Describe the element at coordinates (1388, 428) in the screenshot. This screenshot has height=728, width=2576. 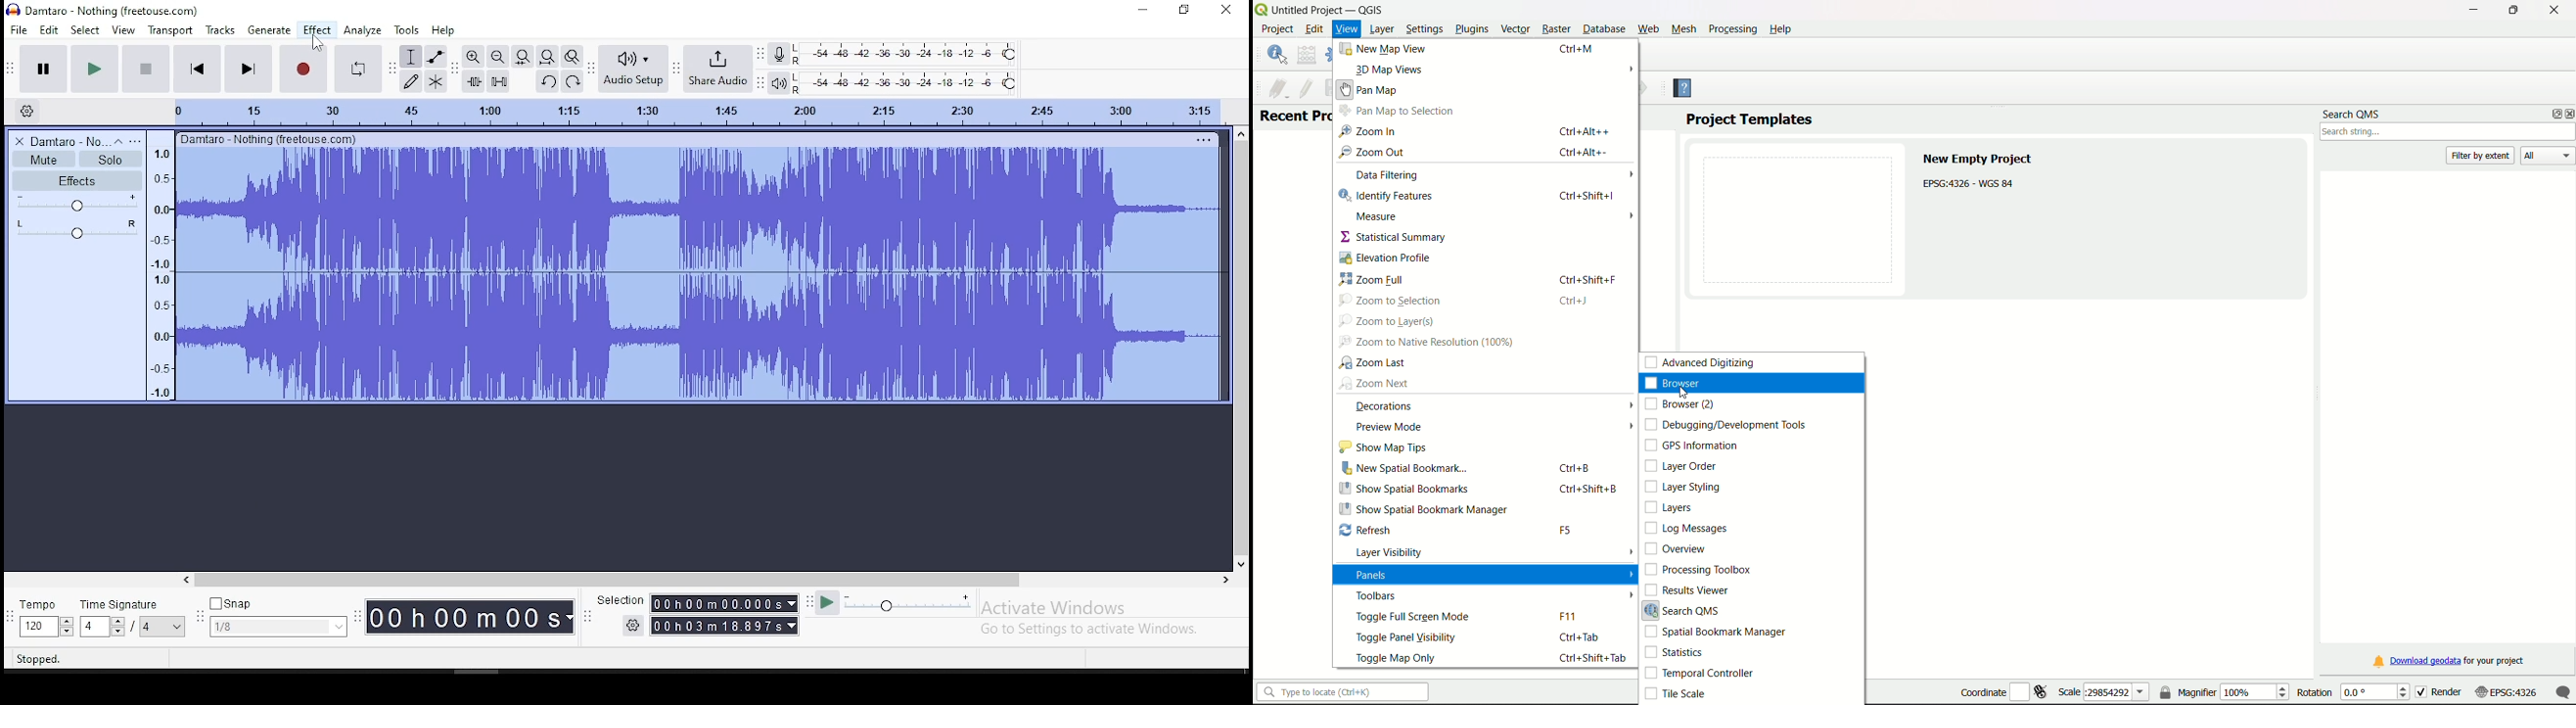
I see `preview mode` at that location.